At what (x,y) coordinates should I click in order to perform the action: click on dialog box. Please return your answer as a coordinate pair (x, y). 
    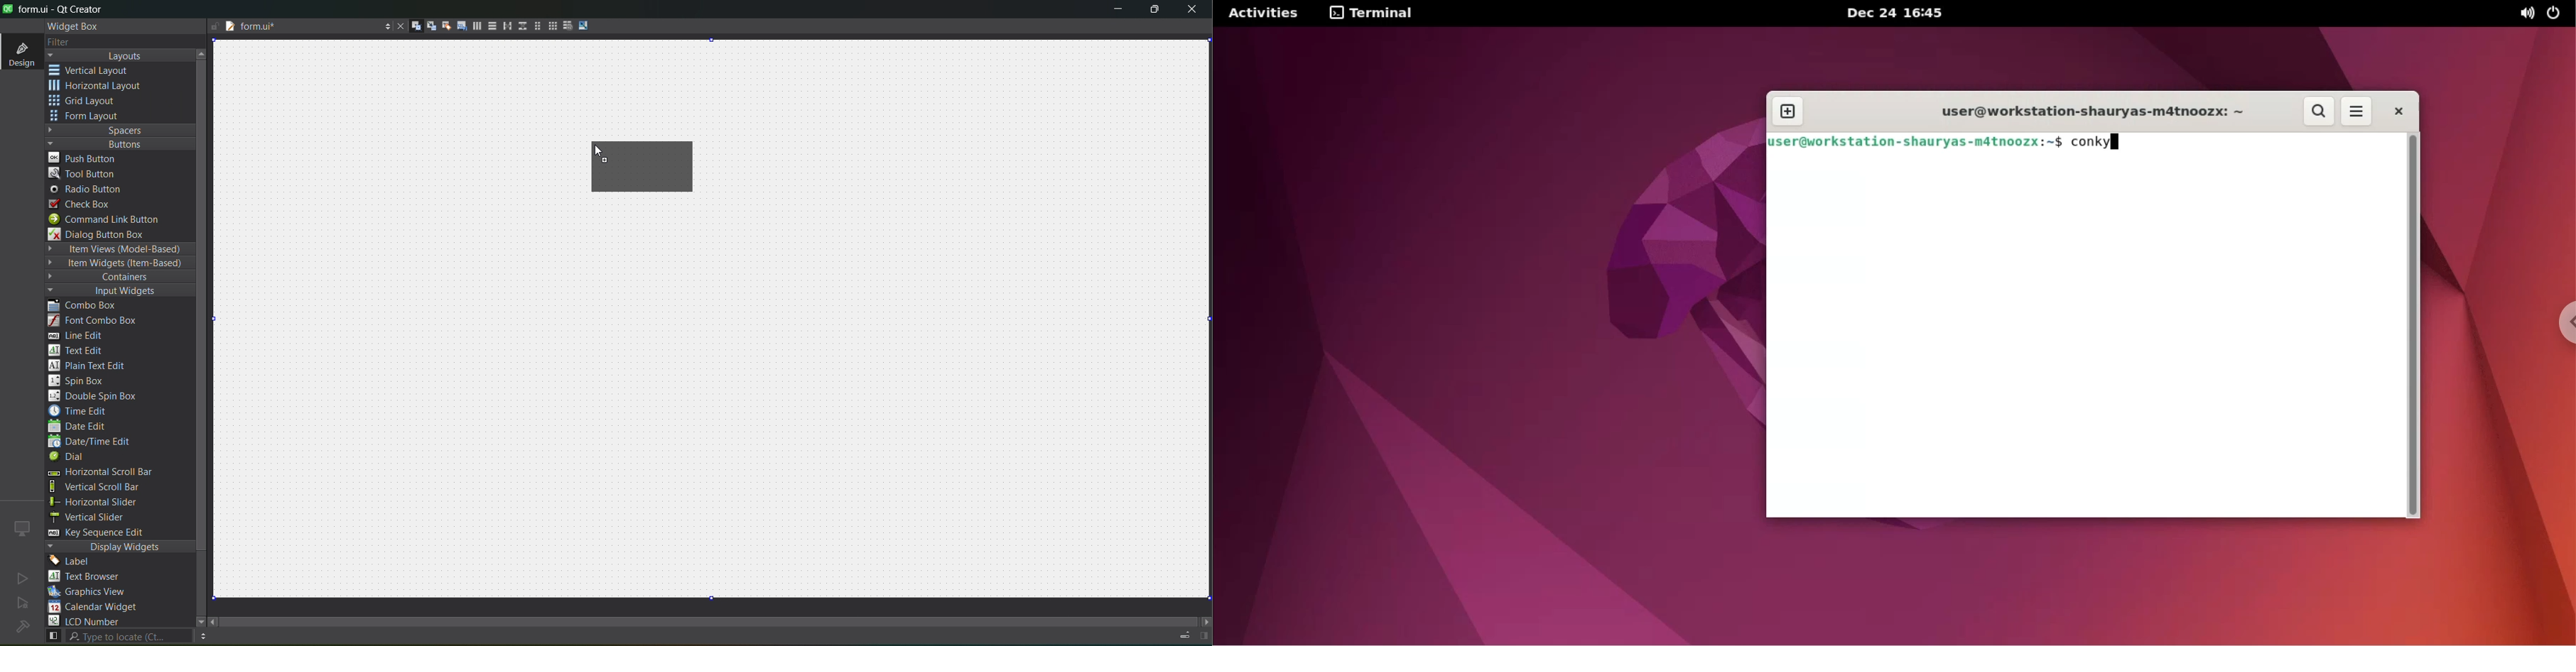
    Looking at the image, I should click on (105, 234).